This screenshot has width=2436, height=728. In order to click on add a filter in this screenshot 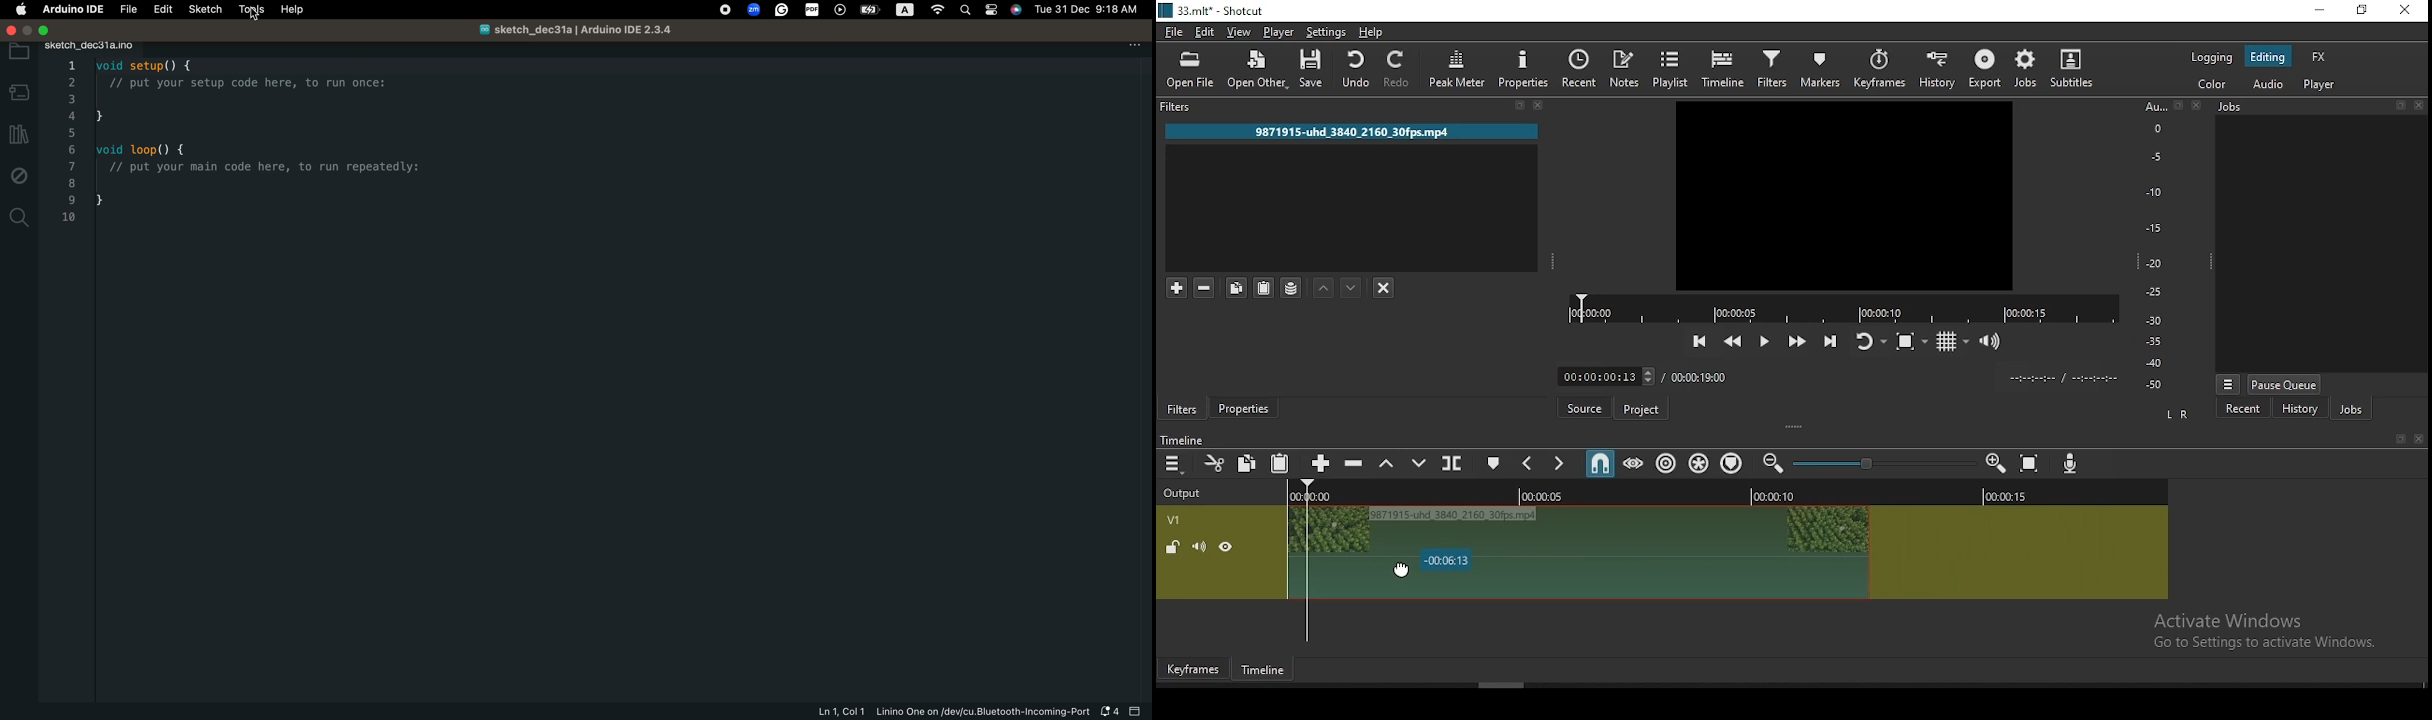, I will do `click(1176, 287)`.